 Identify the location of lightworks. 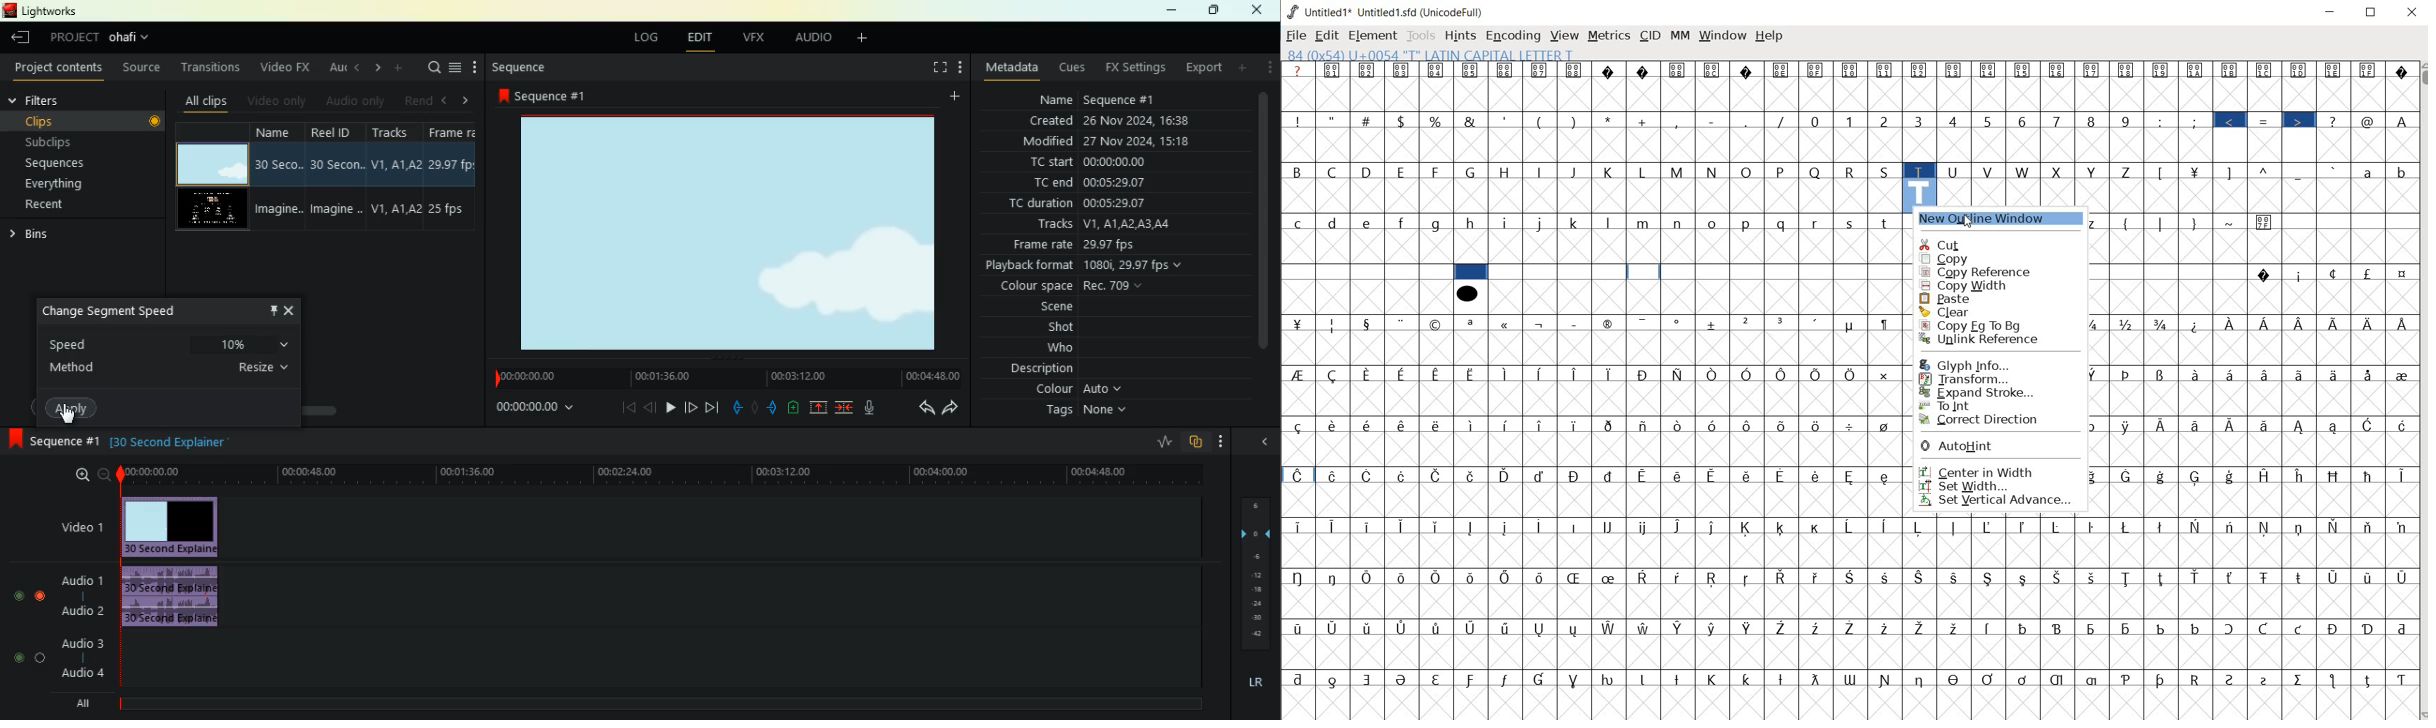
(49, 11).